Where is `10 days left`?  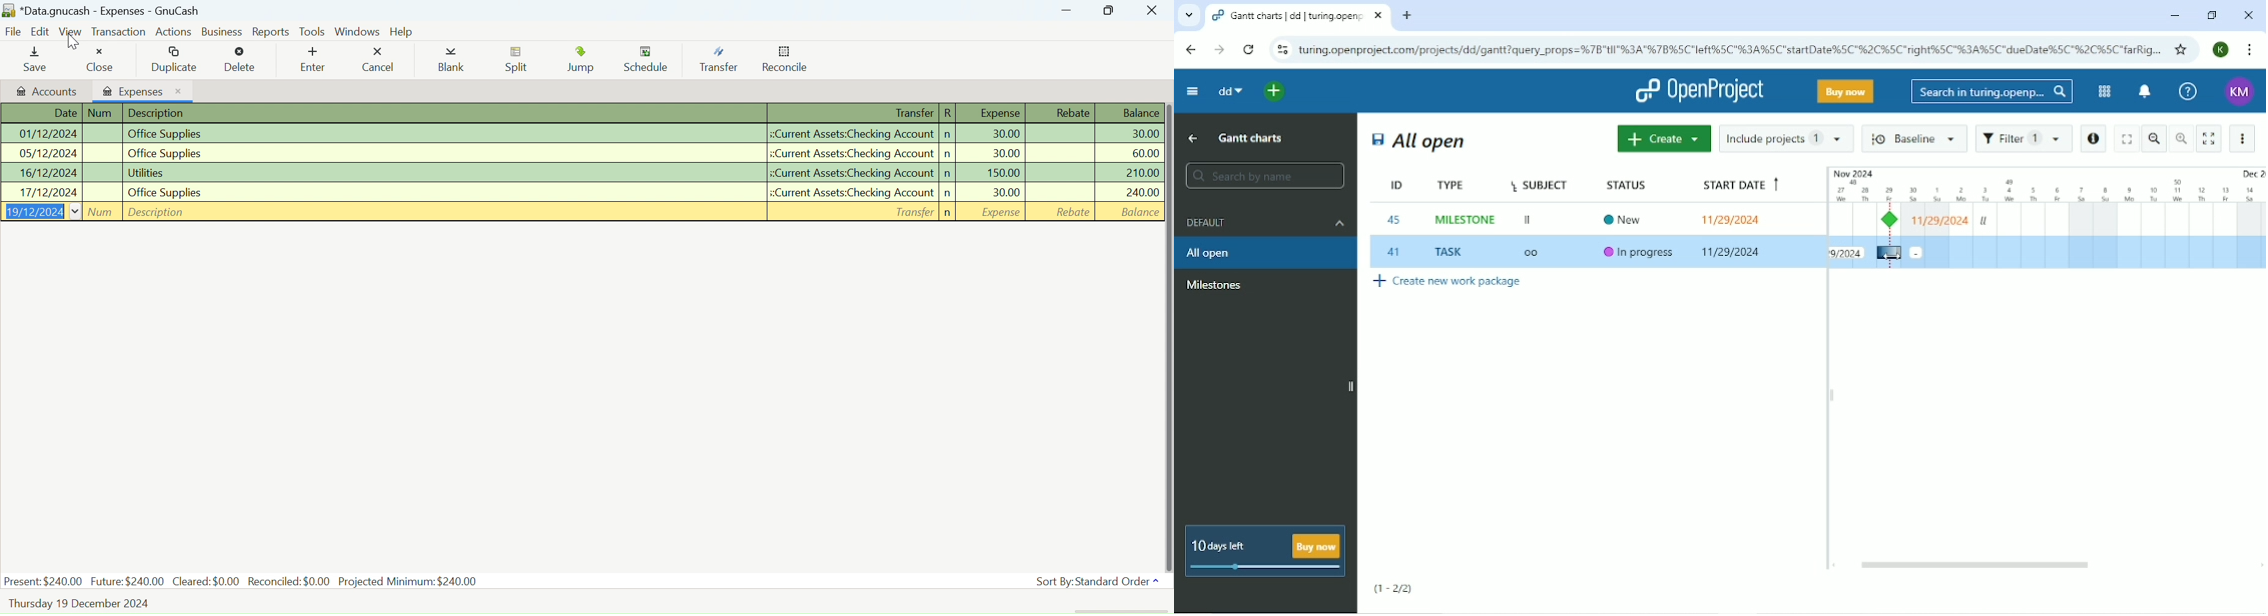
10 days left is located at coordinates (1263, 551).